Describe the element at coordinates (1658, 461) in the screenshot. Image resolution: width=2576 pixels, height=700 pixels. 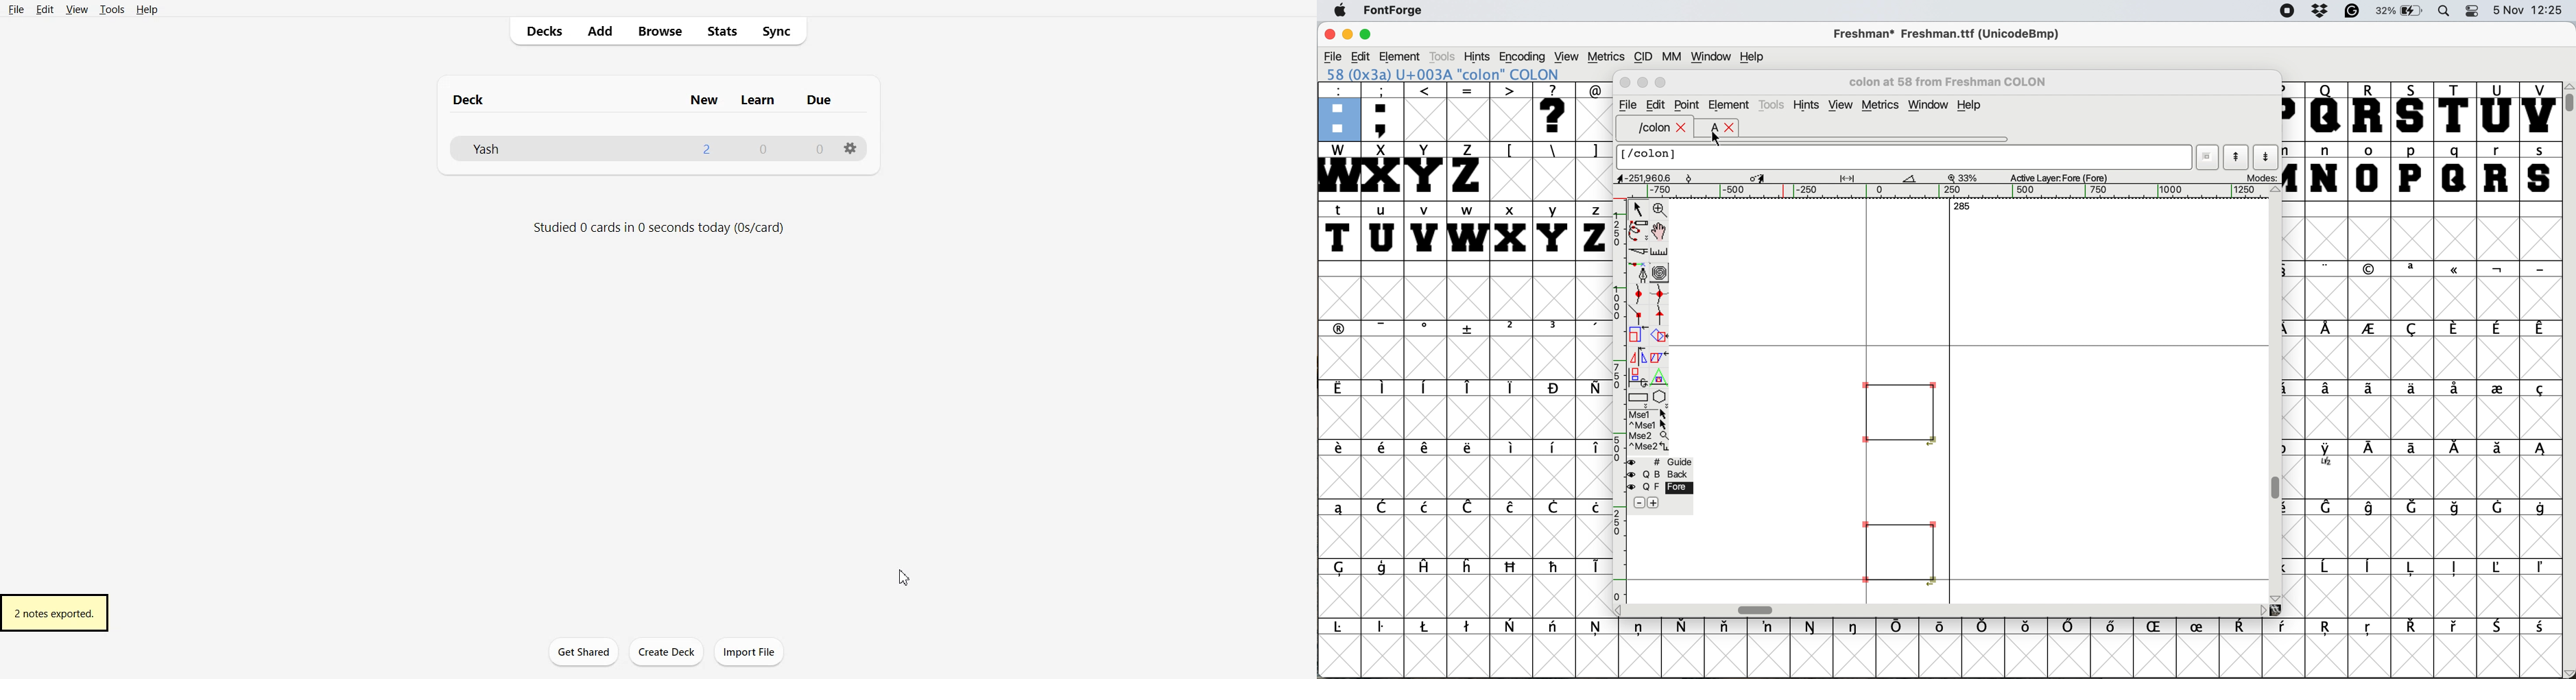
I see `guide` at that location.